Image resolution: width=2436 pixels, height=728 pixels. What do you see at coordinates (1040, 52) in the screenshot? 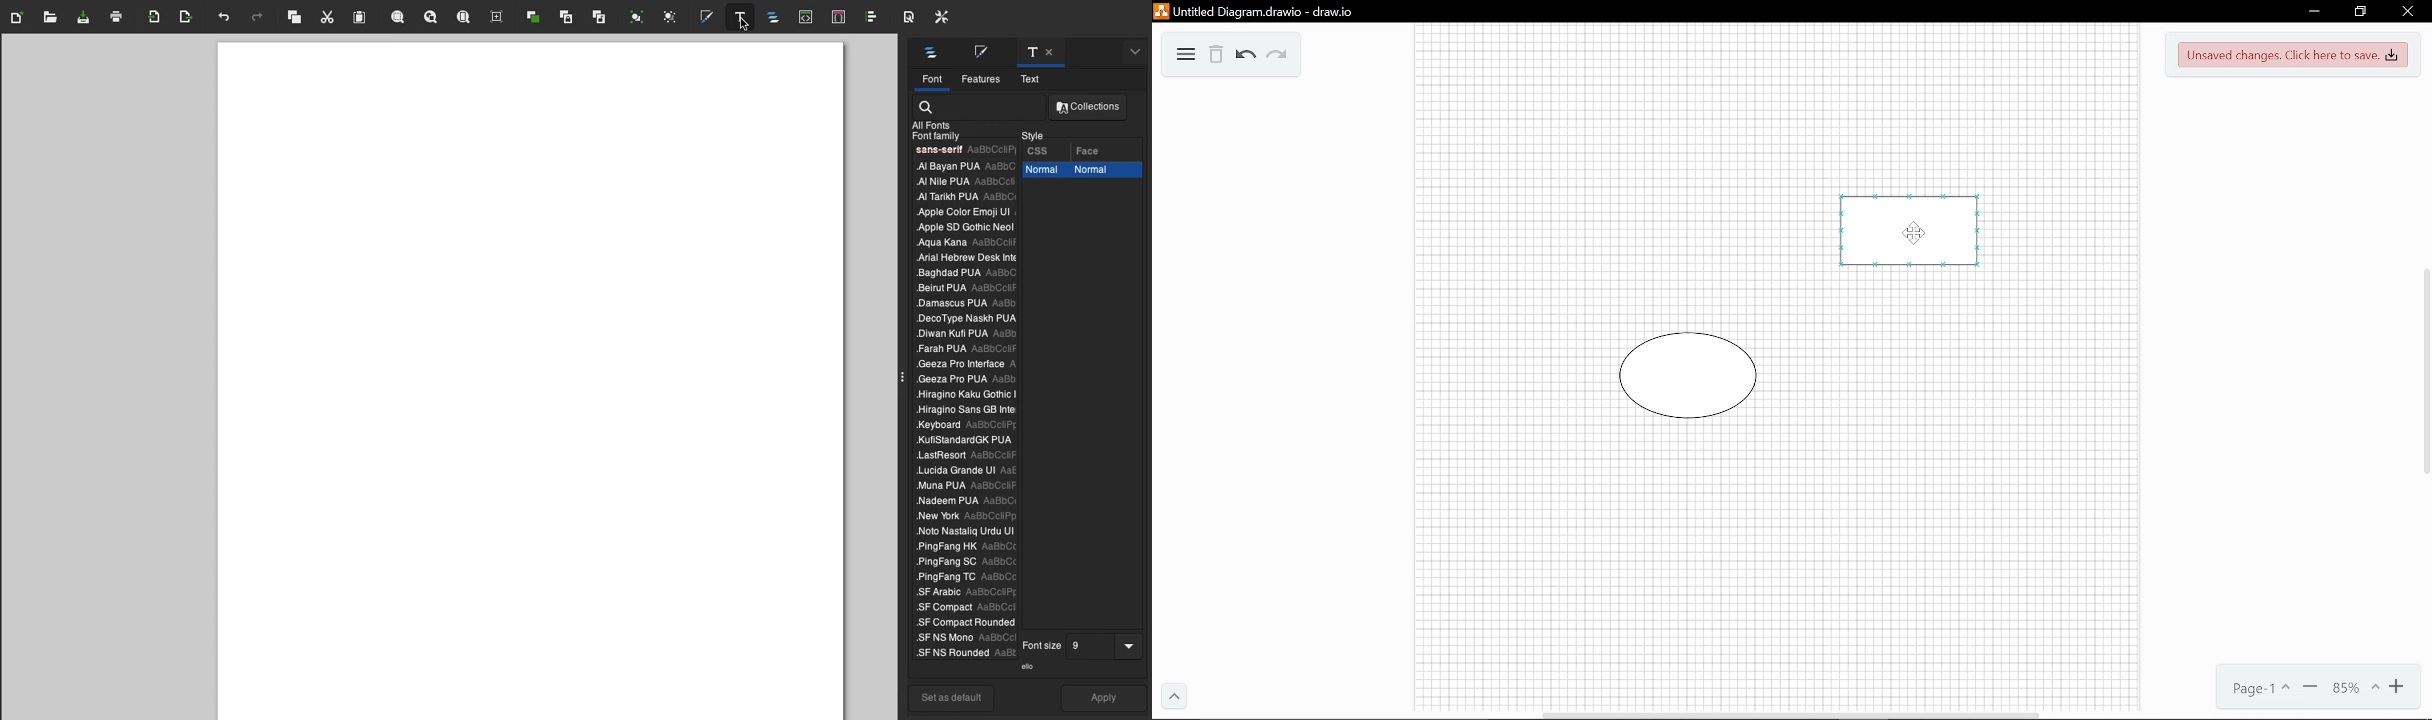
I see `Text` at bounding box center [1040, 52].